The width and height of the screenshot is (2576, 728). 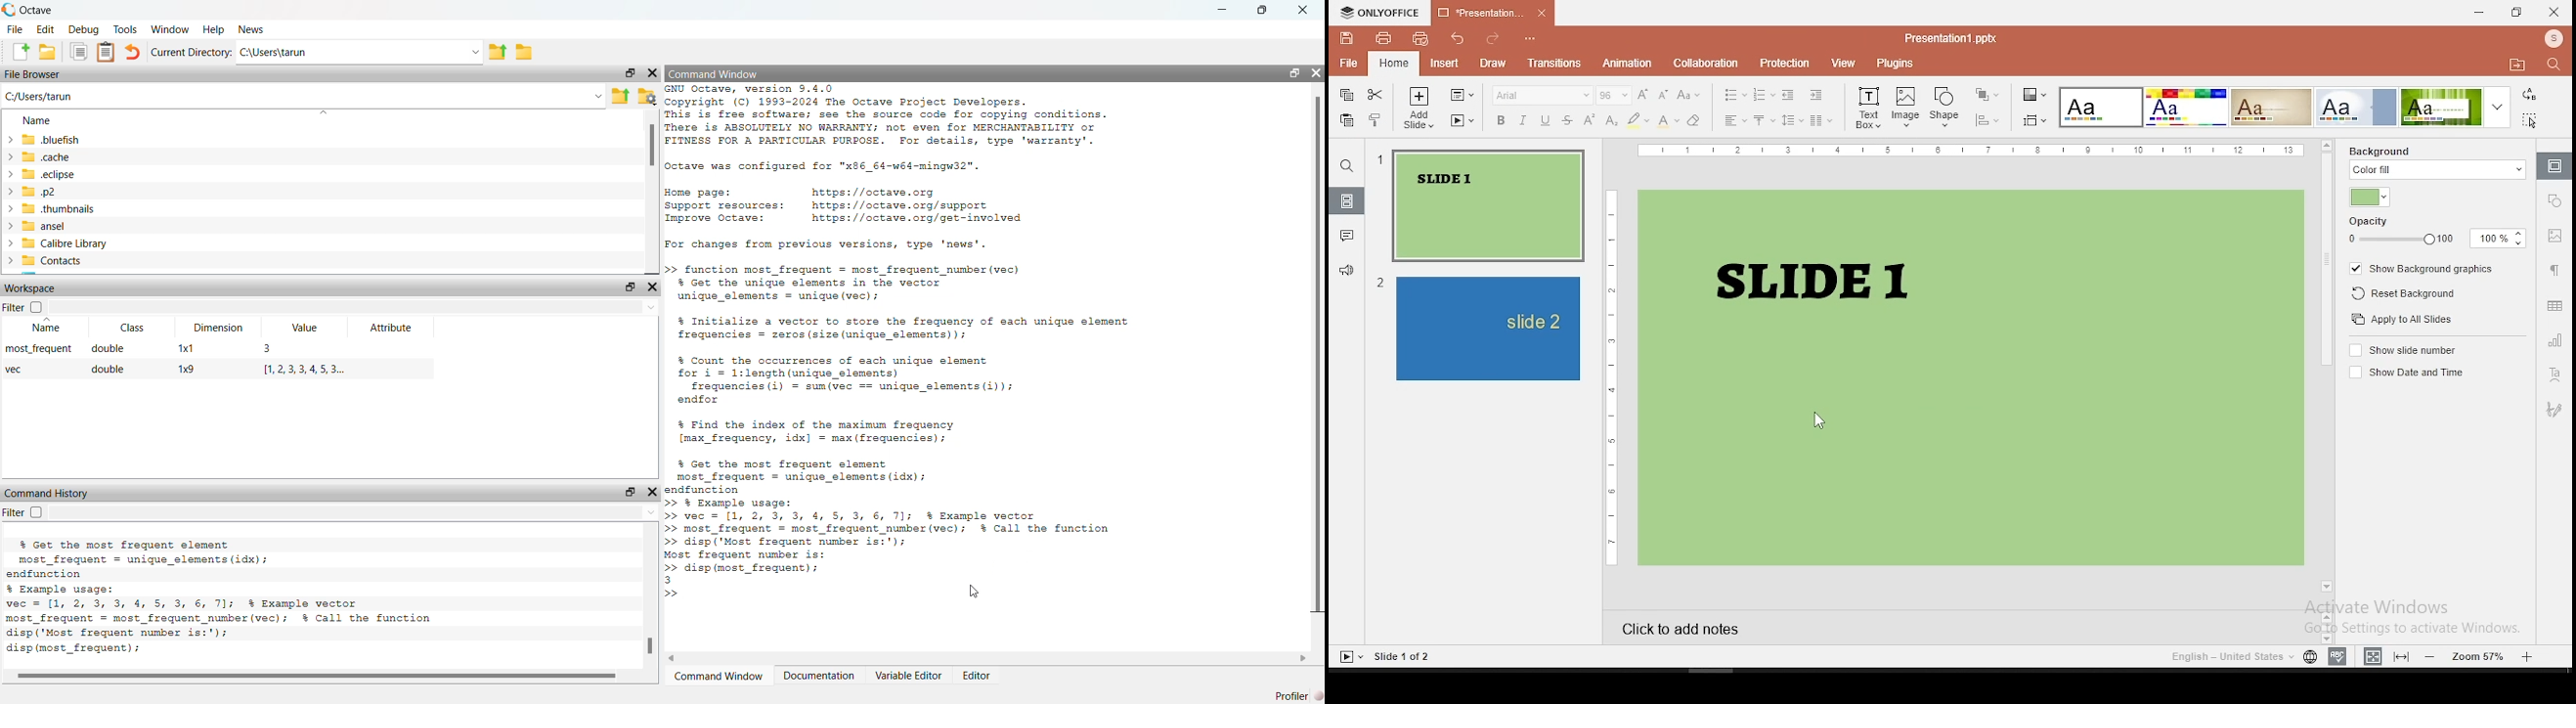 I want to click on Command Window, so click(x=718, y=676).